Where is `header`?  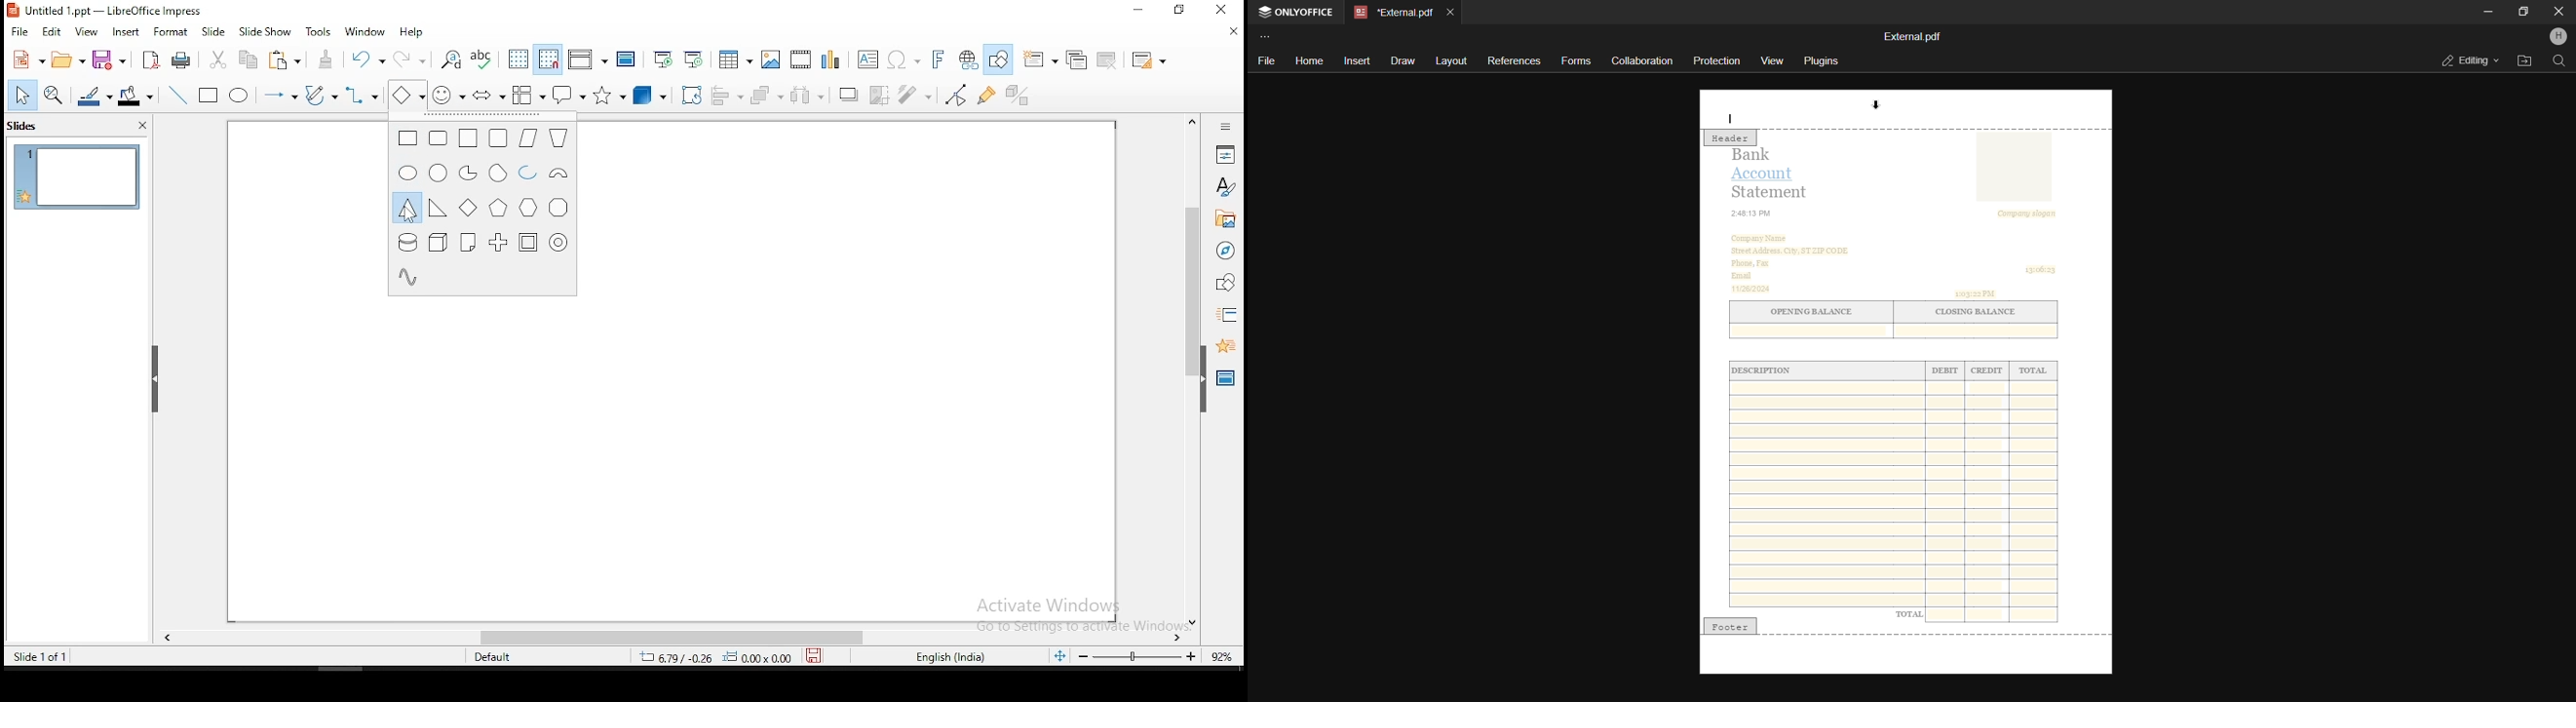
header is located at coordinates (1731, 139).